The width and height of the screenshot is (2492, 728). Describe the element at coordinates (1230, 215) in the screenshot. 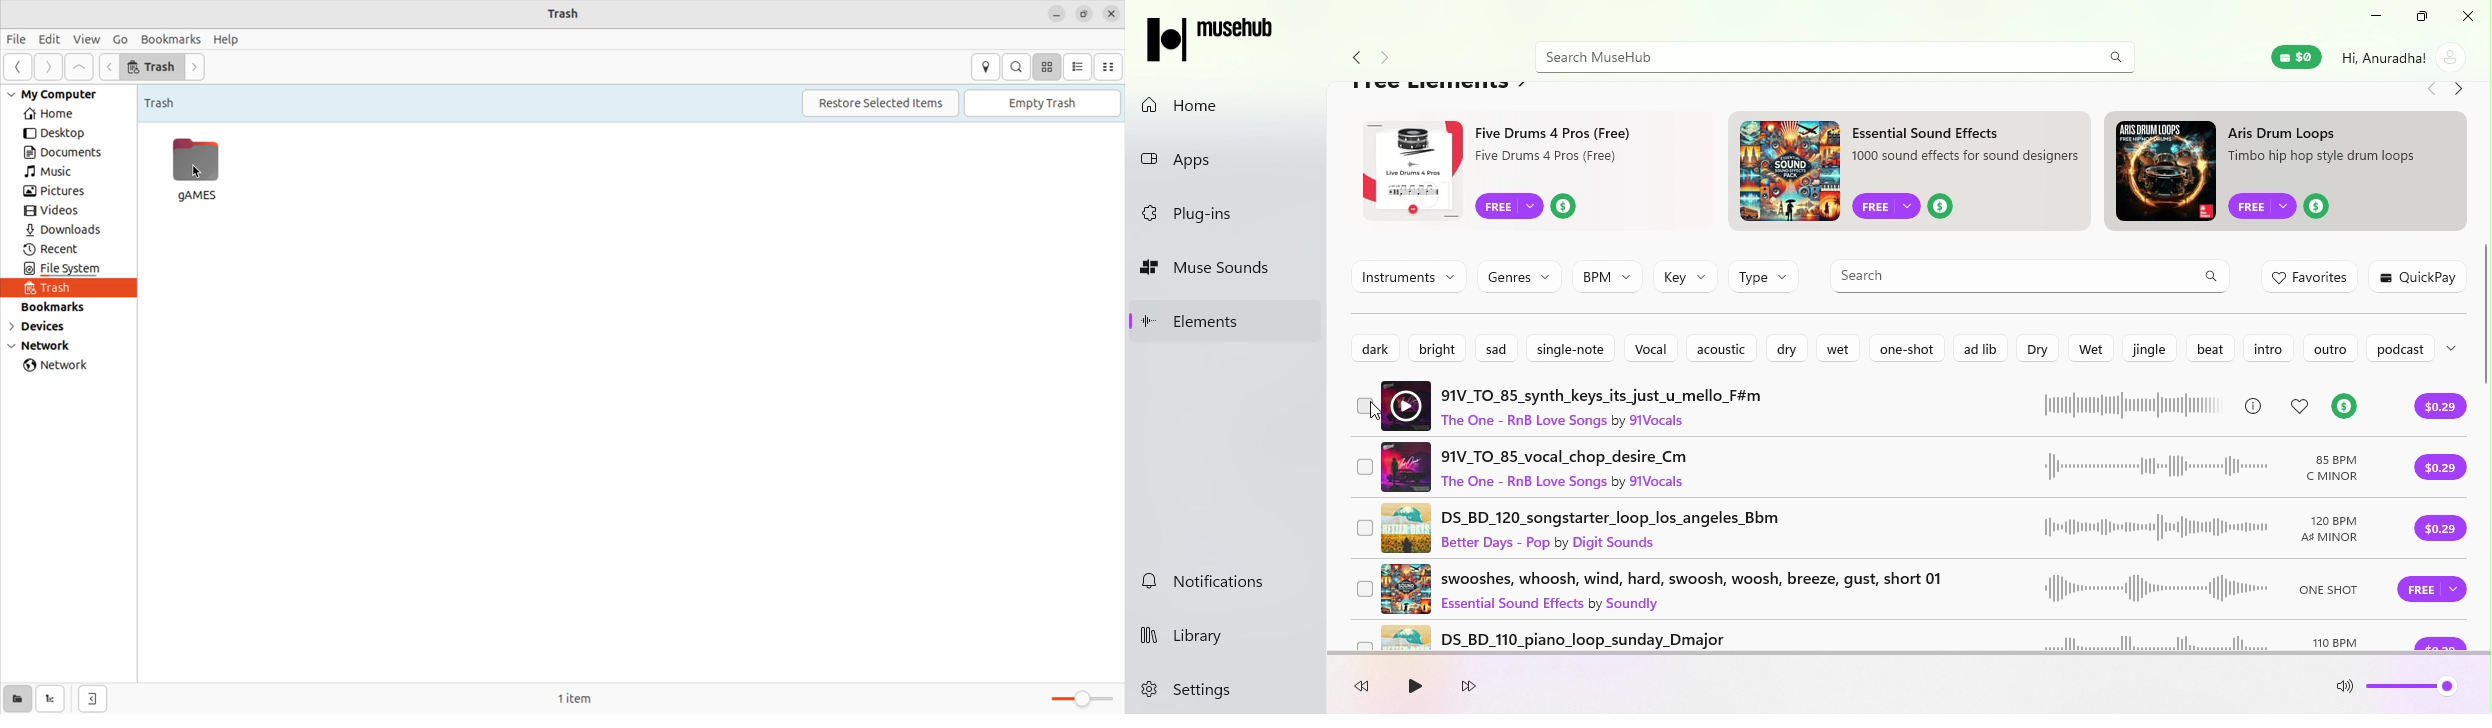

I see `Plug-ins` at that location.